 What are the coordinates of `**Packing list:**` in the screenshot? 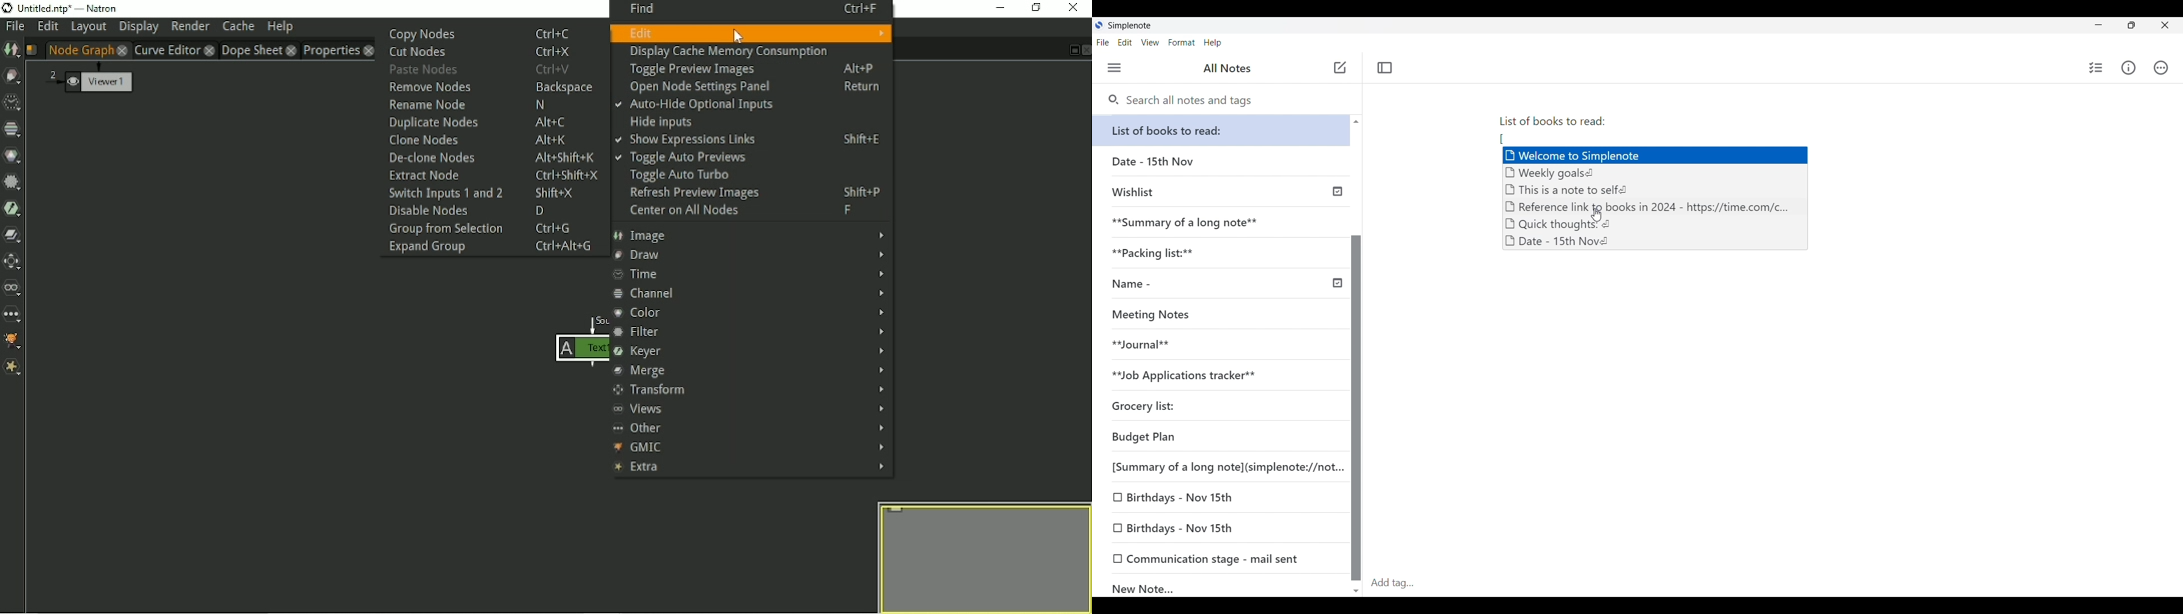 It's located at (1222, 253).